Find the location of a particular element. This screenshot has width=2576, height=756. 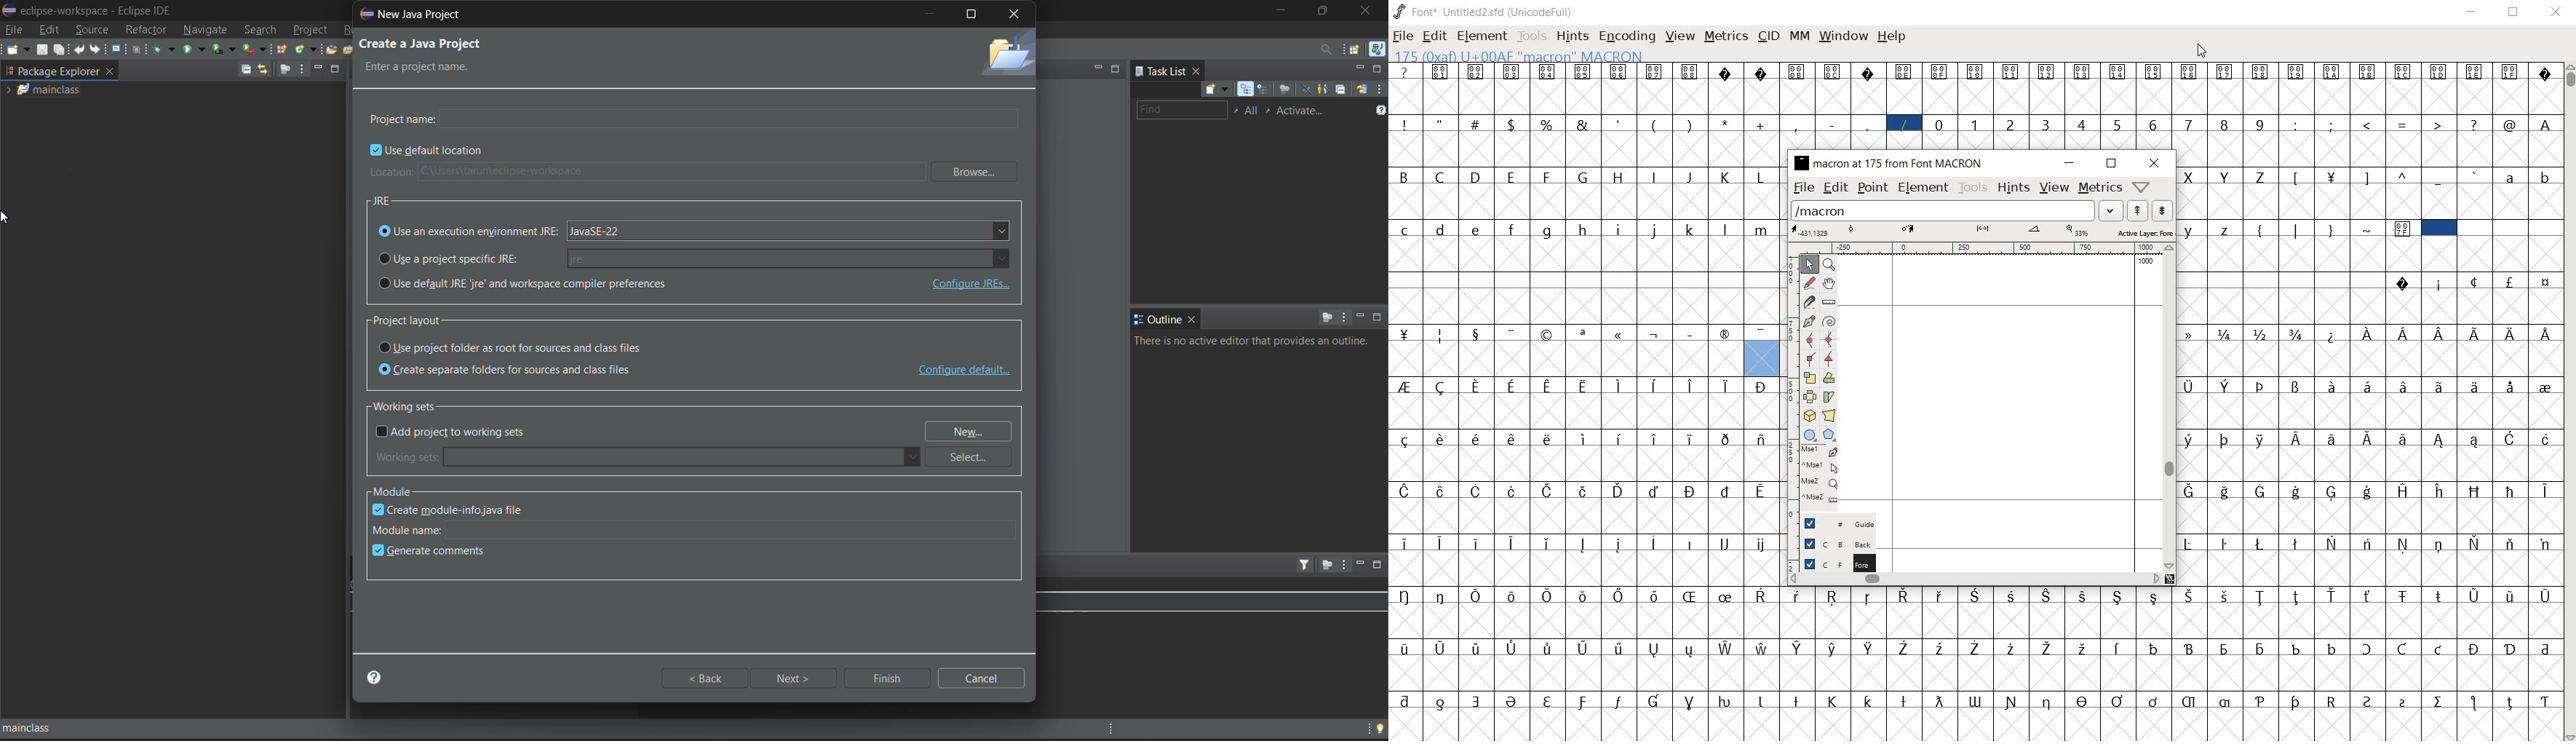

point is located at coordinates (1808, 264).